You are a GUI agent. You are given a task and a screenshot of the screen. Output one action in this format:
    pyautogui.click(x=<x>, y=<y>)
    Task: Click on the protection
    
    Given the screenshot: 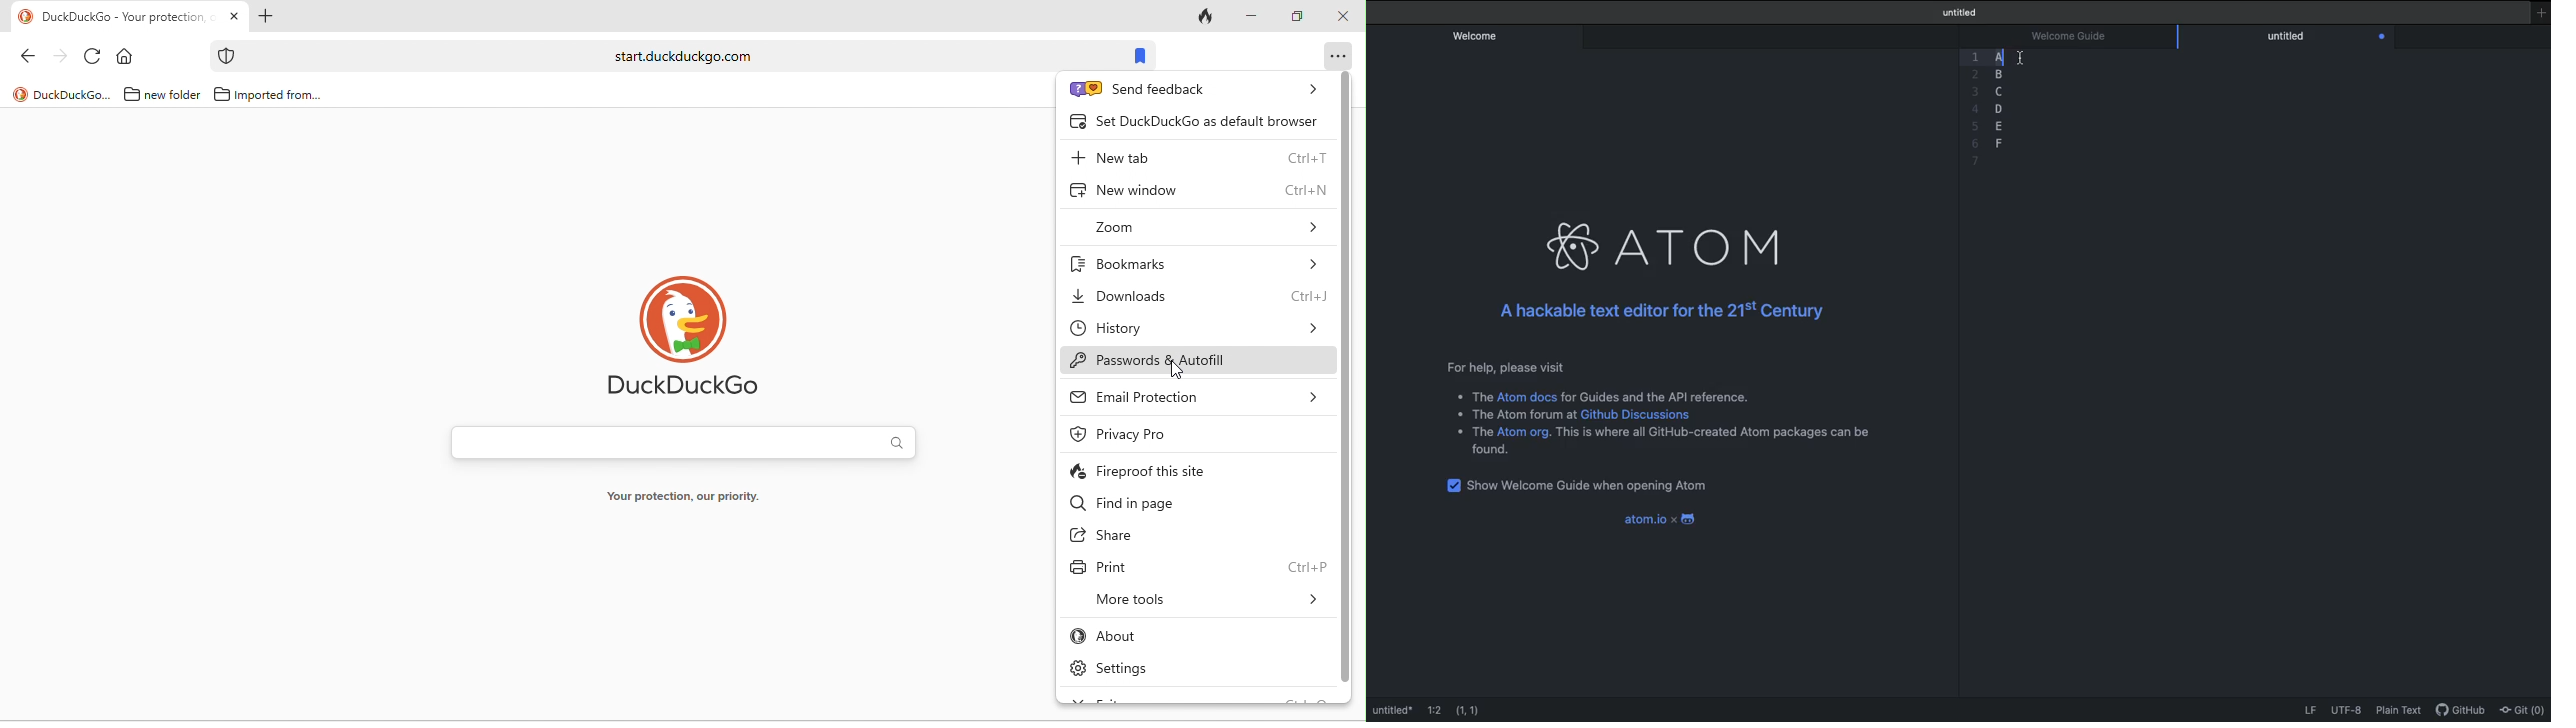 What is the action you would take?
    pyautogui.click(x=225, y=56)
    